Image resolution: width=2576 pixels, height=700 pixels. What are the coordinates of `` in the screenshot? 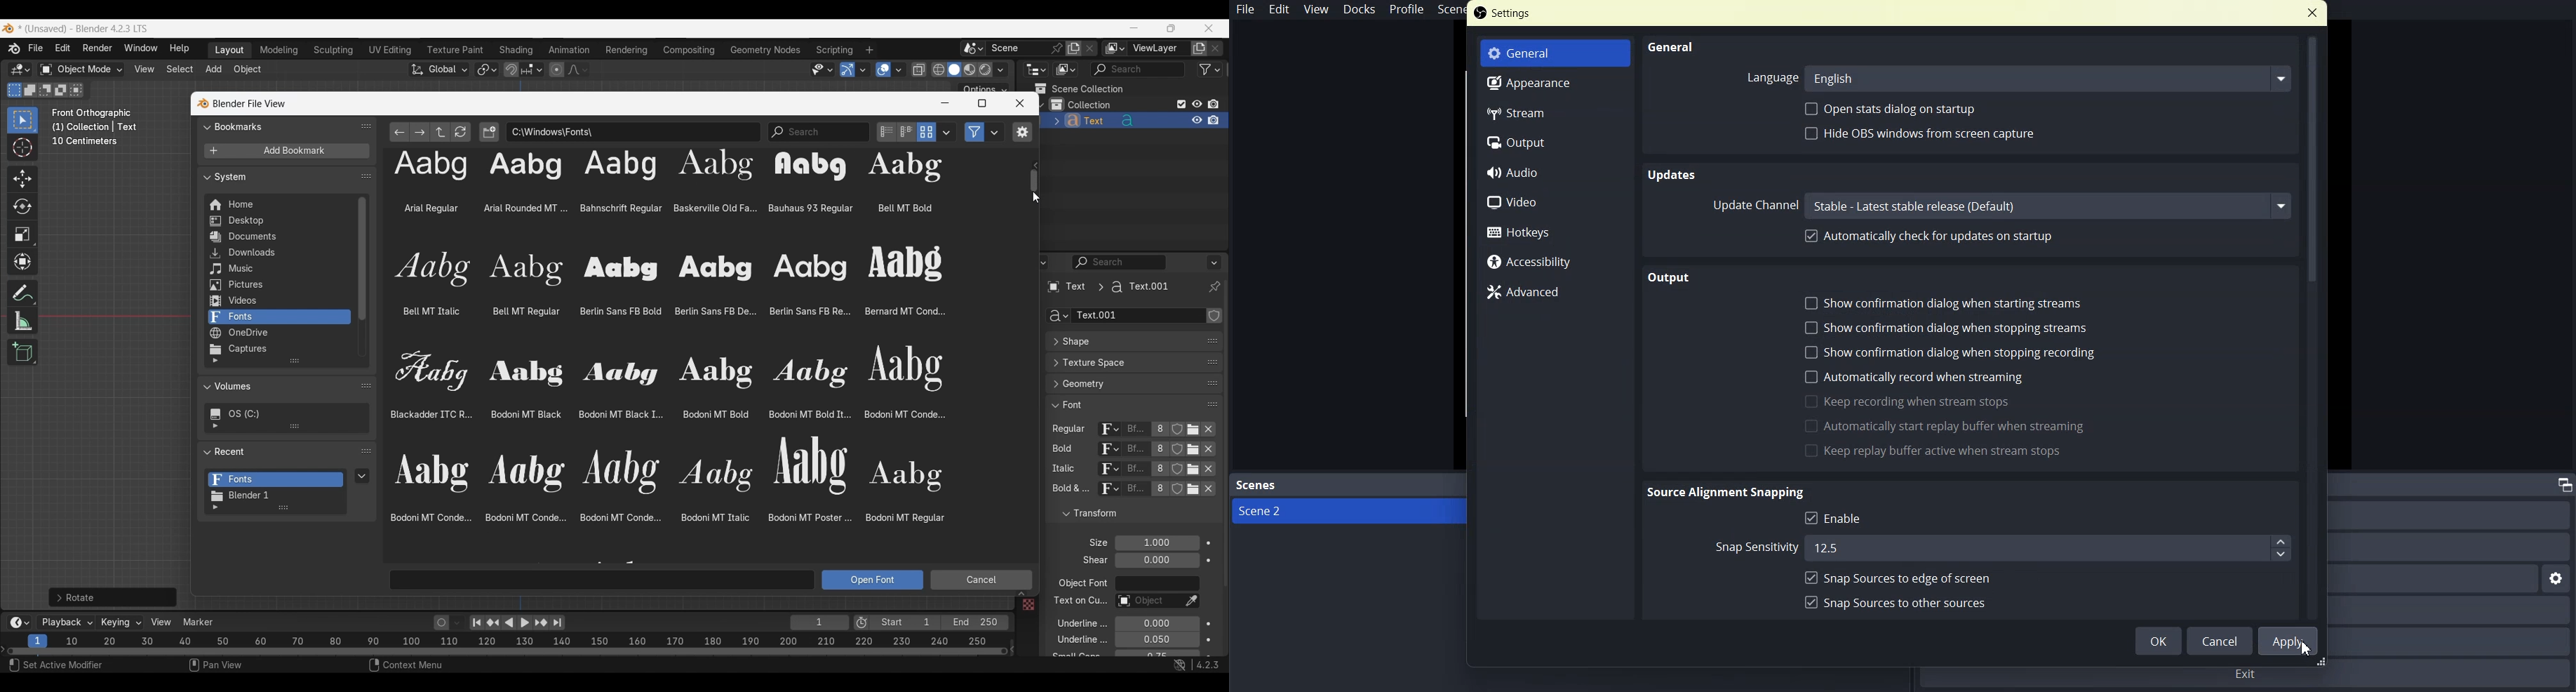 It's located at (1137, 470).